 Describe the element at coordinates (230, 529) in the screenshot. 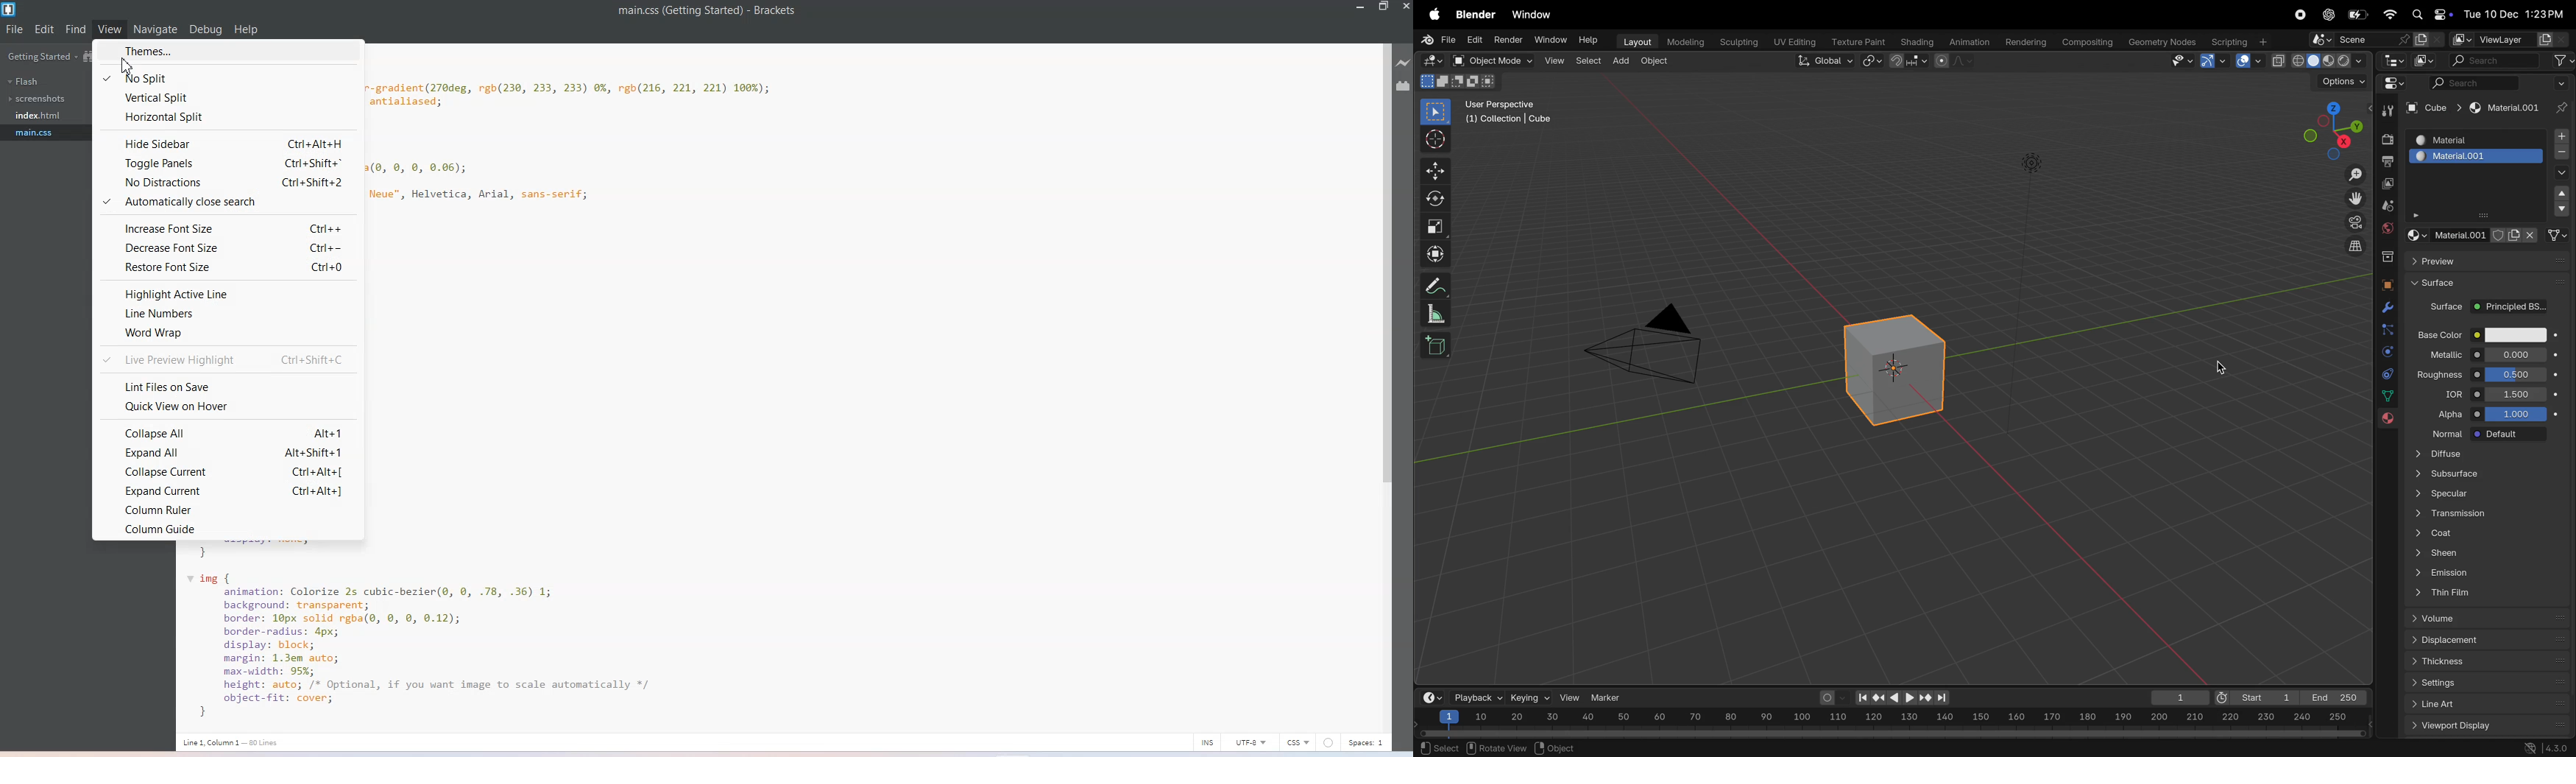

I see `Column guide` at that location.